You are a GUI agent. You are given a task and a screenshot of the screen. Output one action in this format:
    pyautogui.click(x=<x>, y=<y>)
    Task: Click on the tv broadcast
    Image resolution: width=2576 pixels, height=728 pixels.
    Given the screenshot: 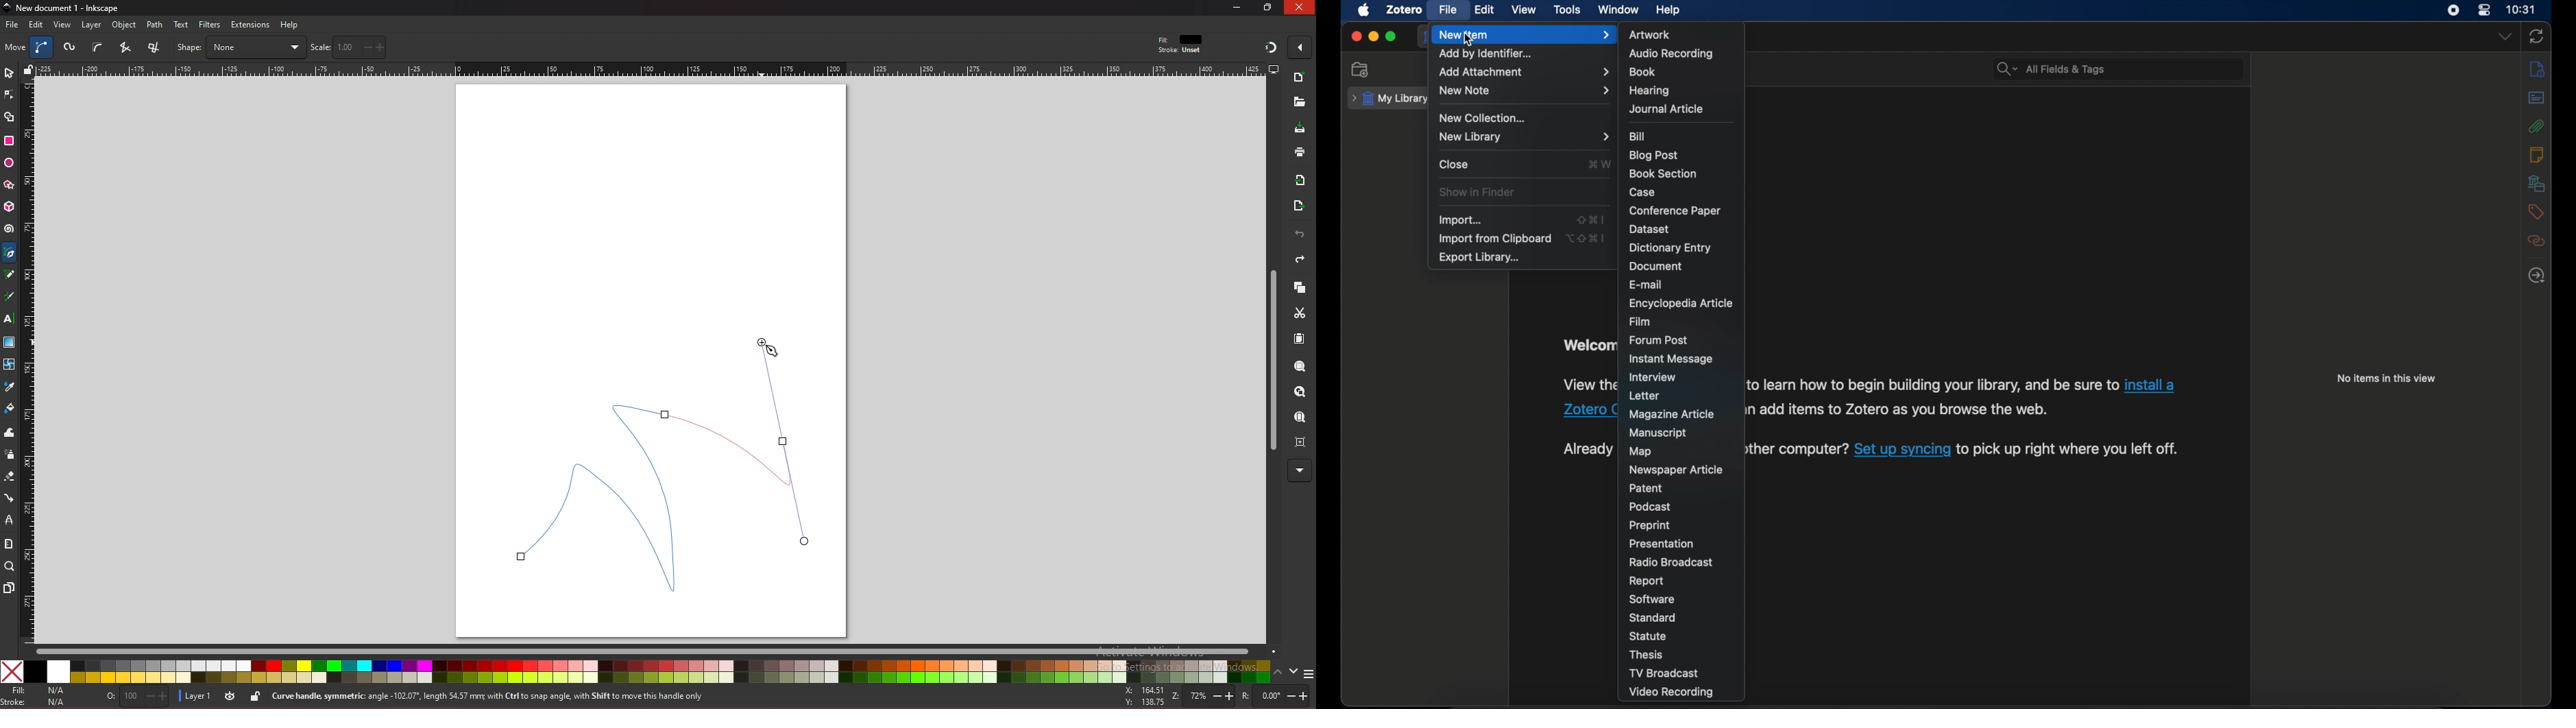 What is the action you would take?
    pyautogui.click(x=1666, y=674)
    